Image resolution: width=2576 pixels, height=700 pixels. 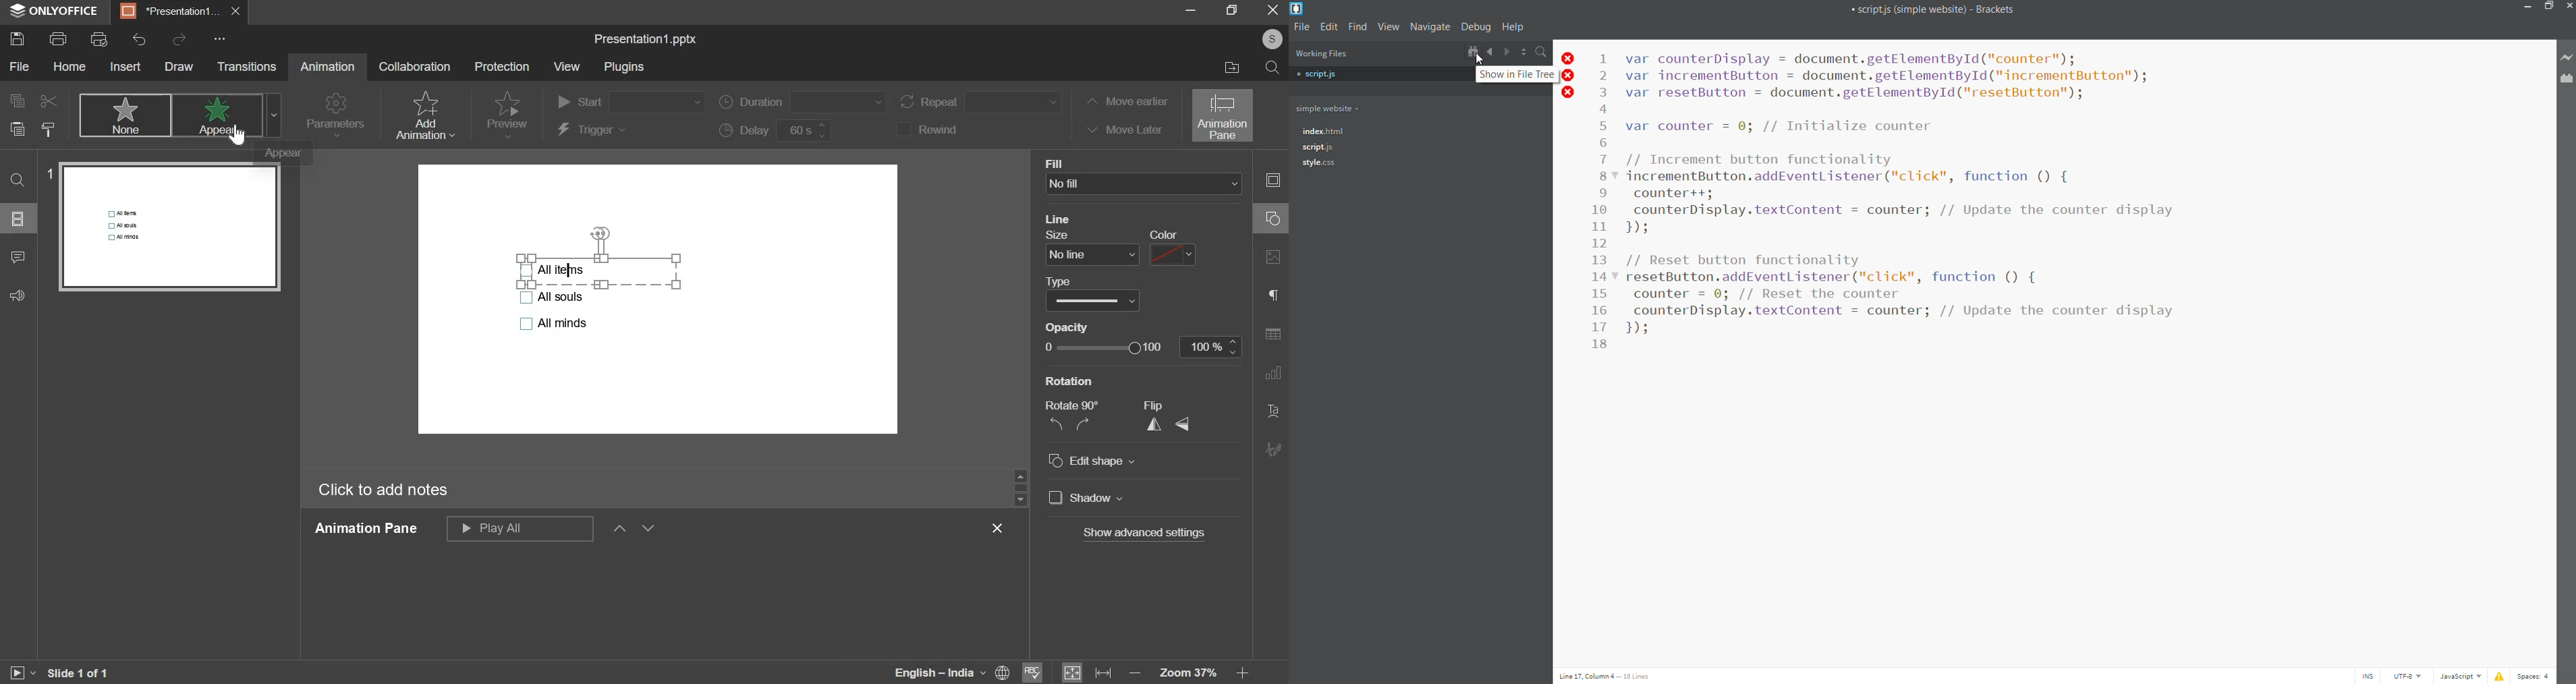 What do you see at coordinates (1171, 424) in the screenshot?
I see `Flip` at bounding box center [1171, 424].